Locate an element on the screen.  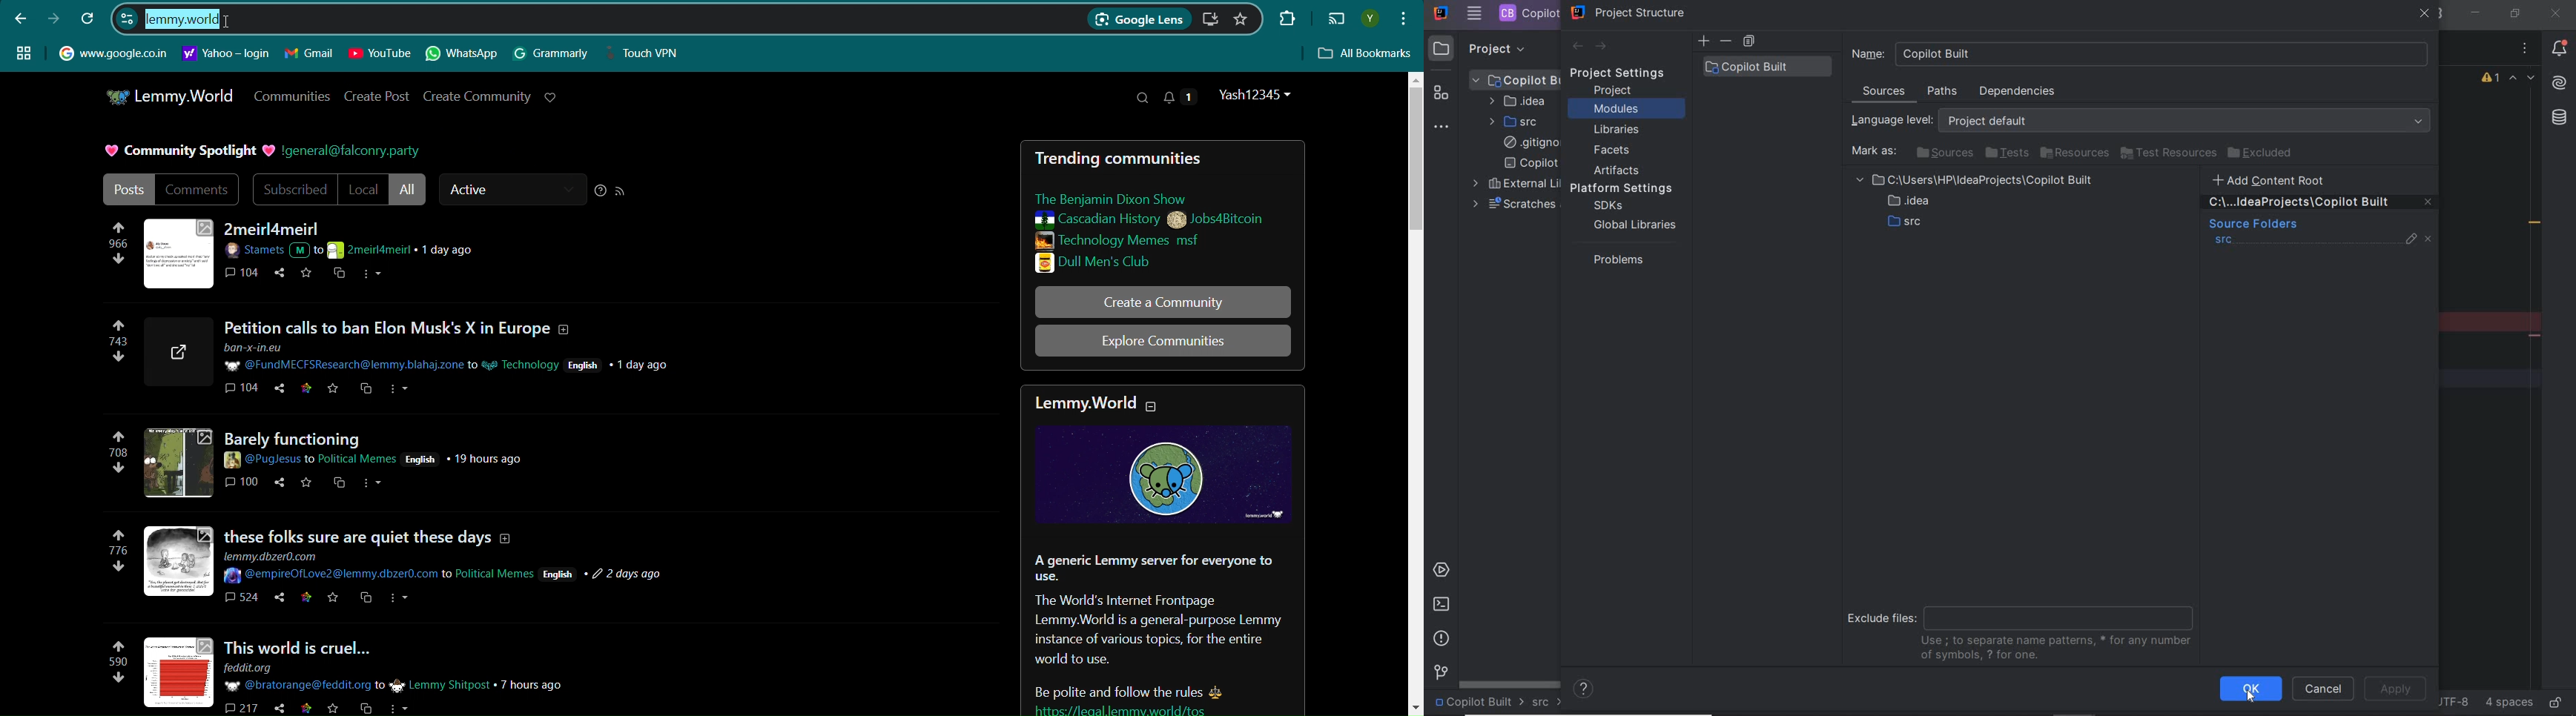
2meirl4meirl is located at coordinates (275, 229).